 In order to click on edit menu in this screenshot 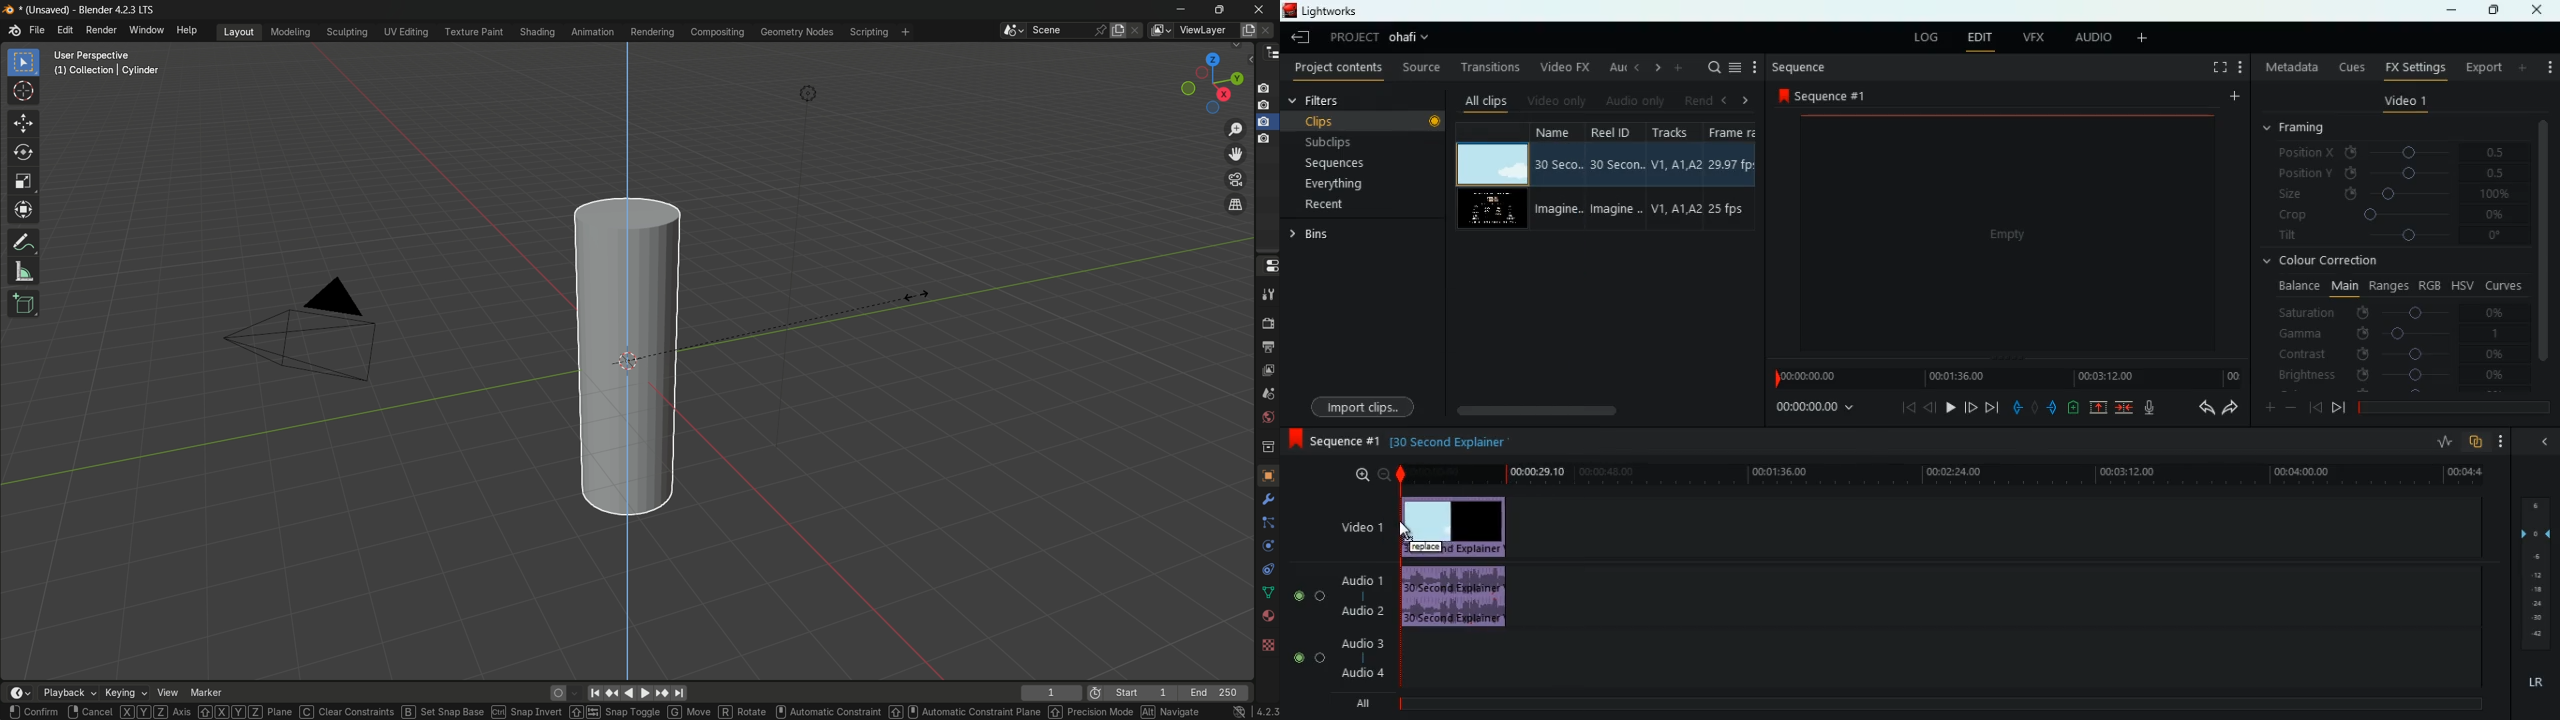, I will do `click(66, 32)`.